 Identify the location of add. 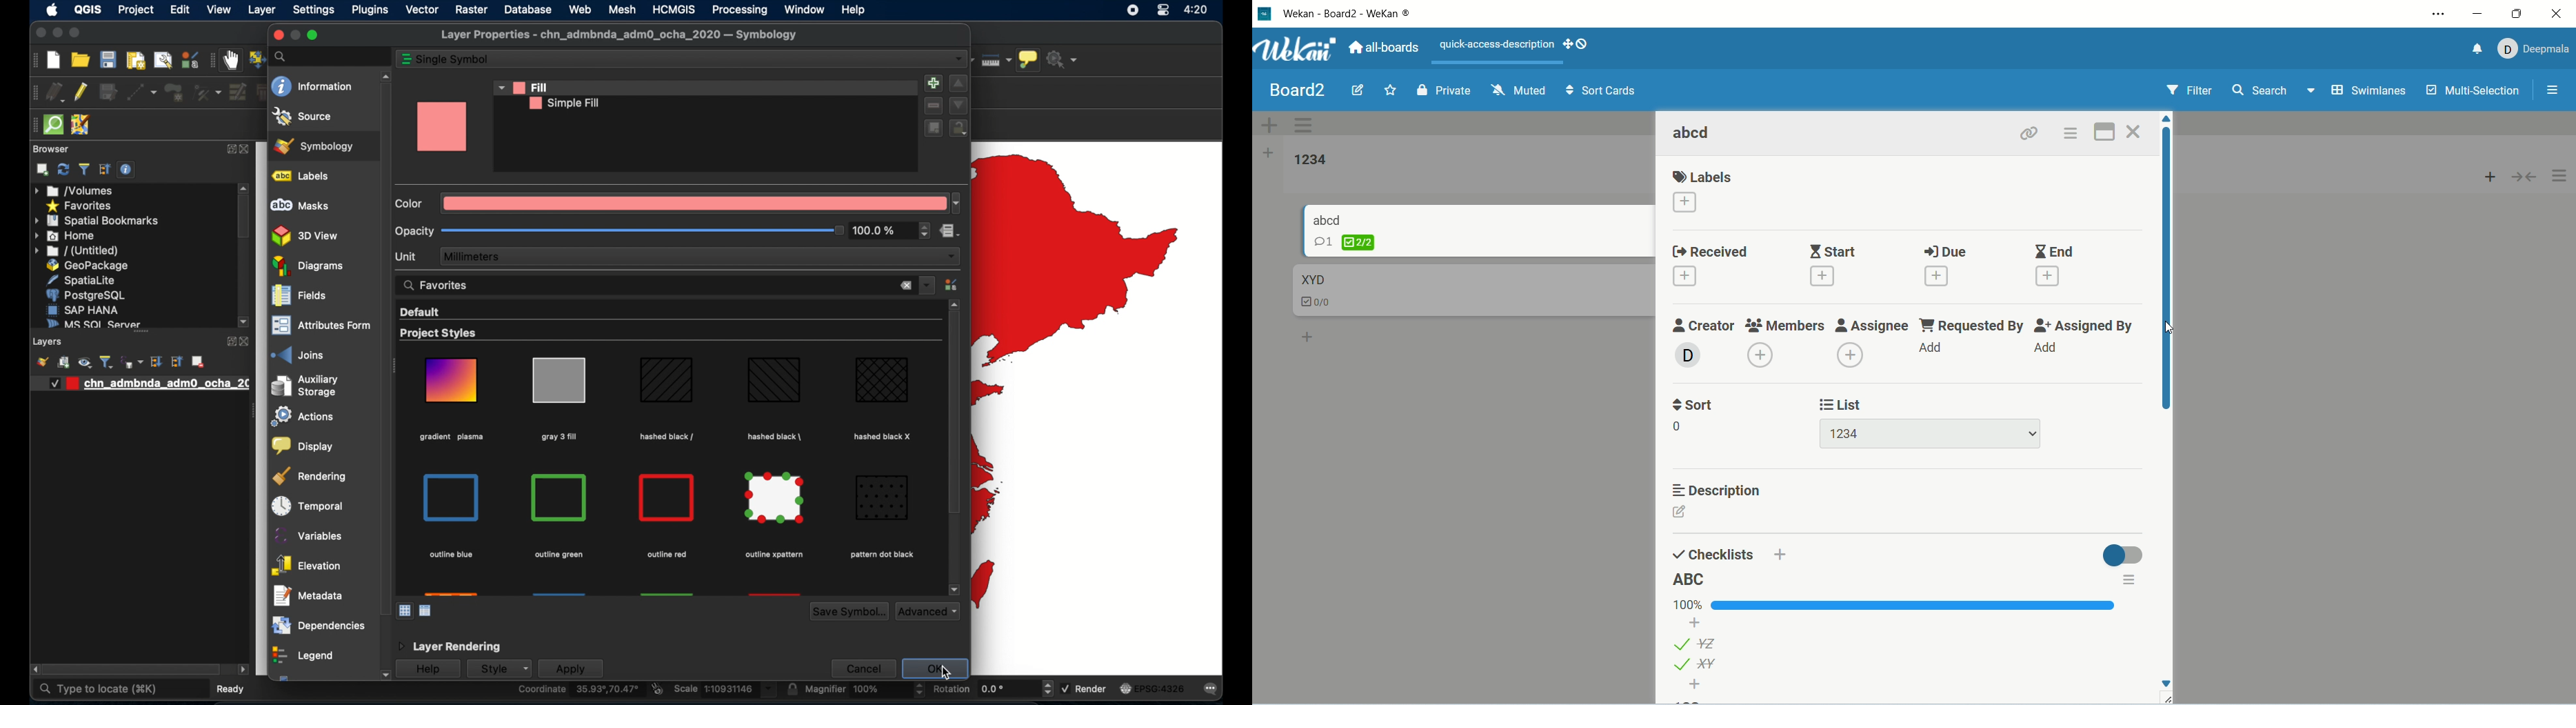
(1933, 346).